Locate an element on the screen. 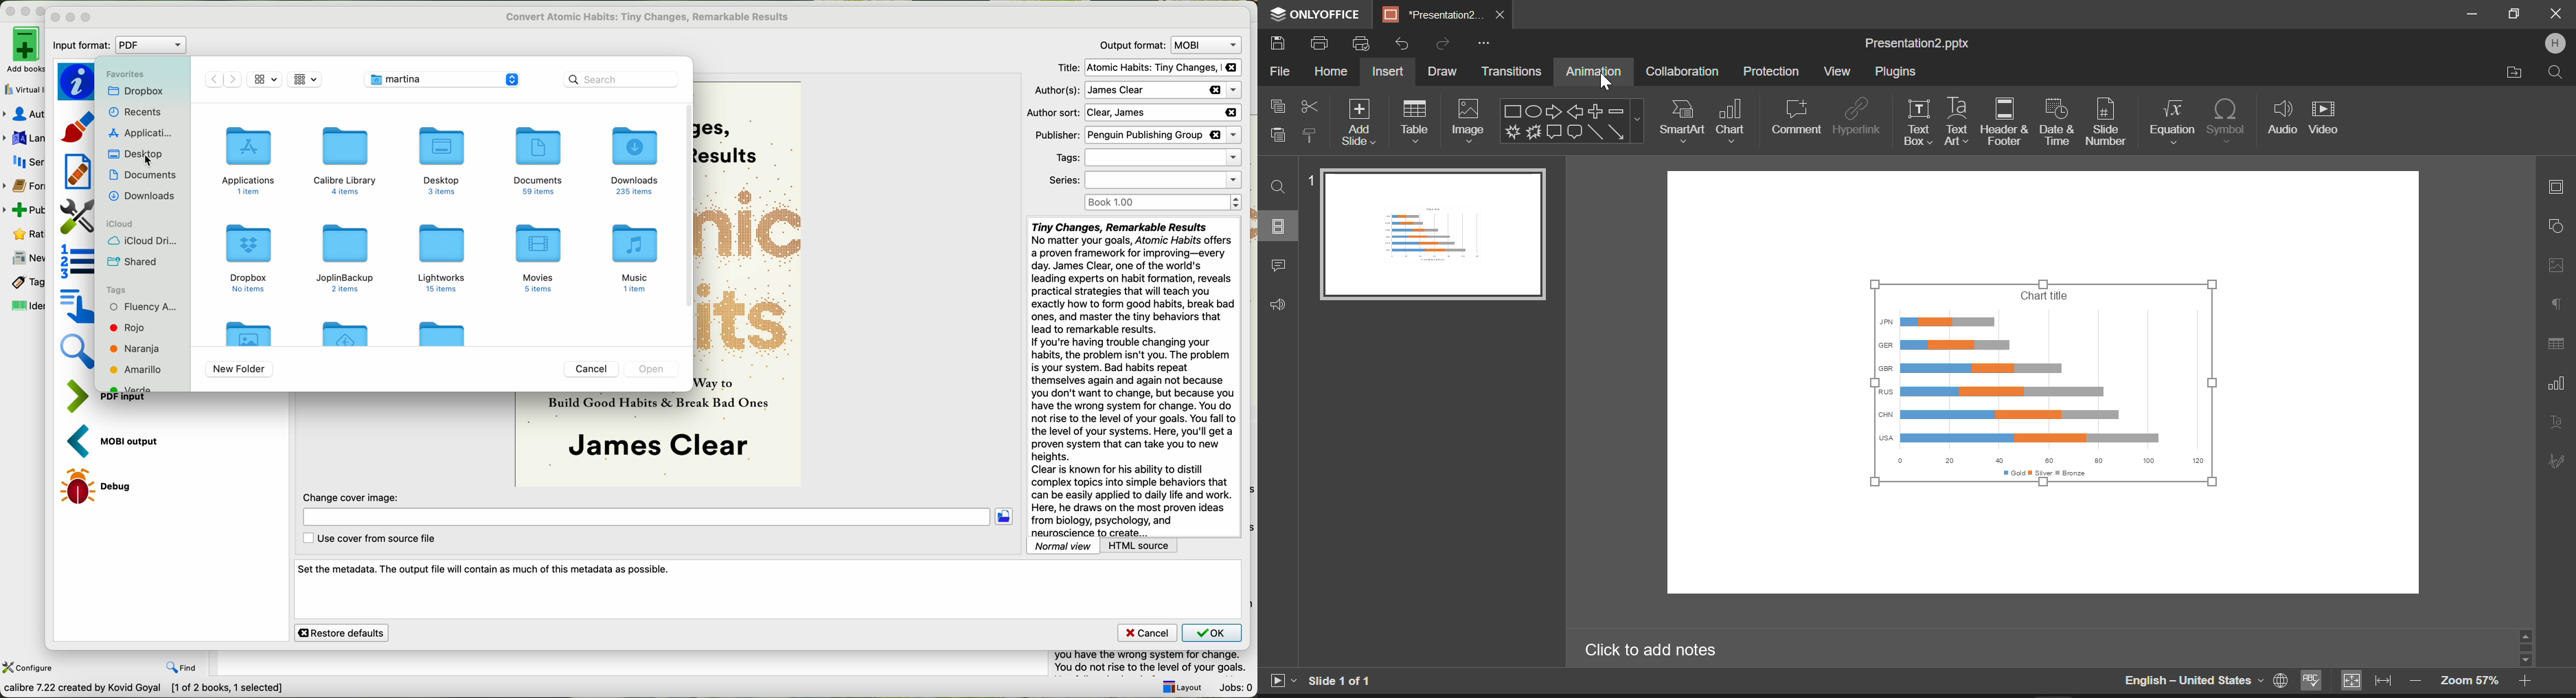 The height and width of the screenshot is (700, 2576). Slide Numer is located at coordinates (2108, 120).